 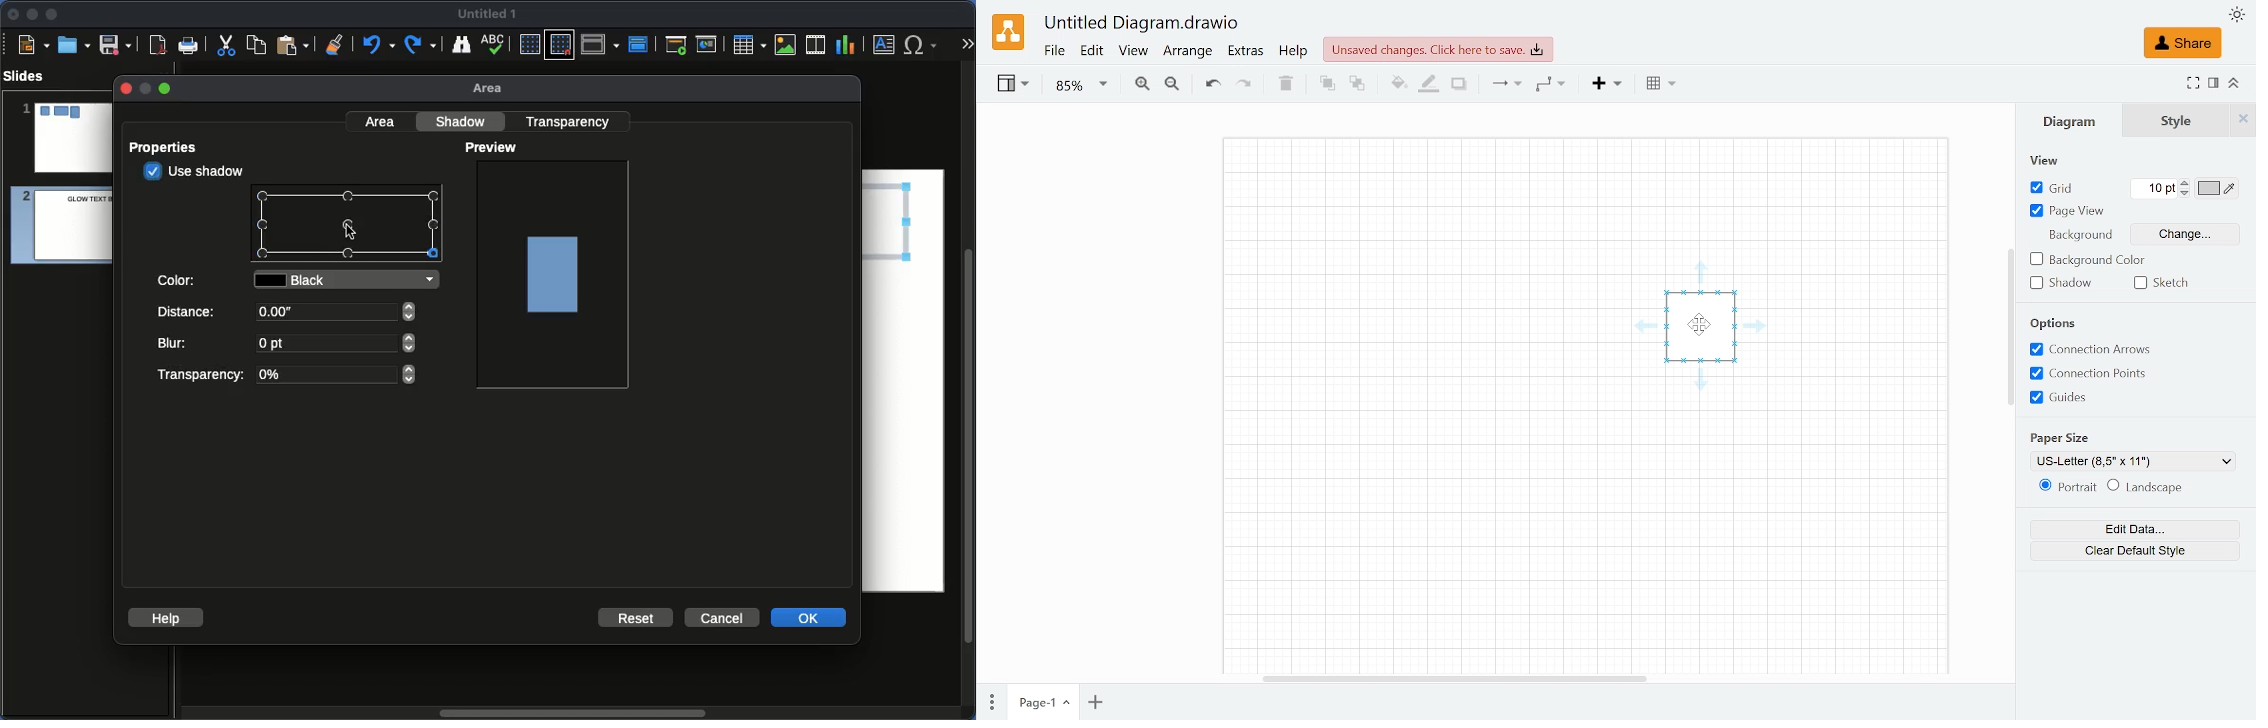 What do you see at coordinates (2181, 234) in the screenshot?
I see `Change` at bounding box center [2181, 234].